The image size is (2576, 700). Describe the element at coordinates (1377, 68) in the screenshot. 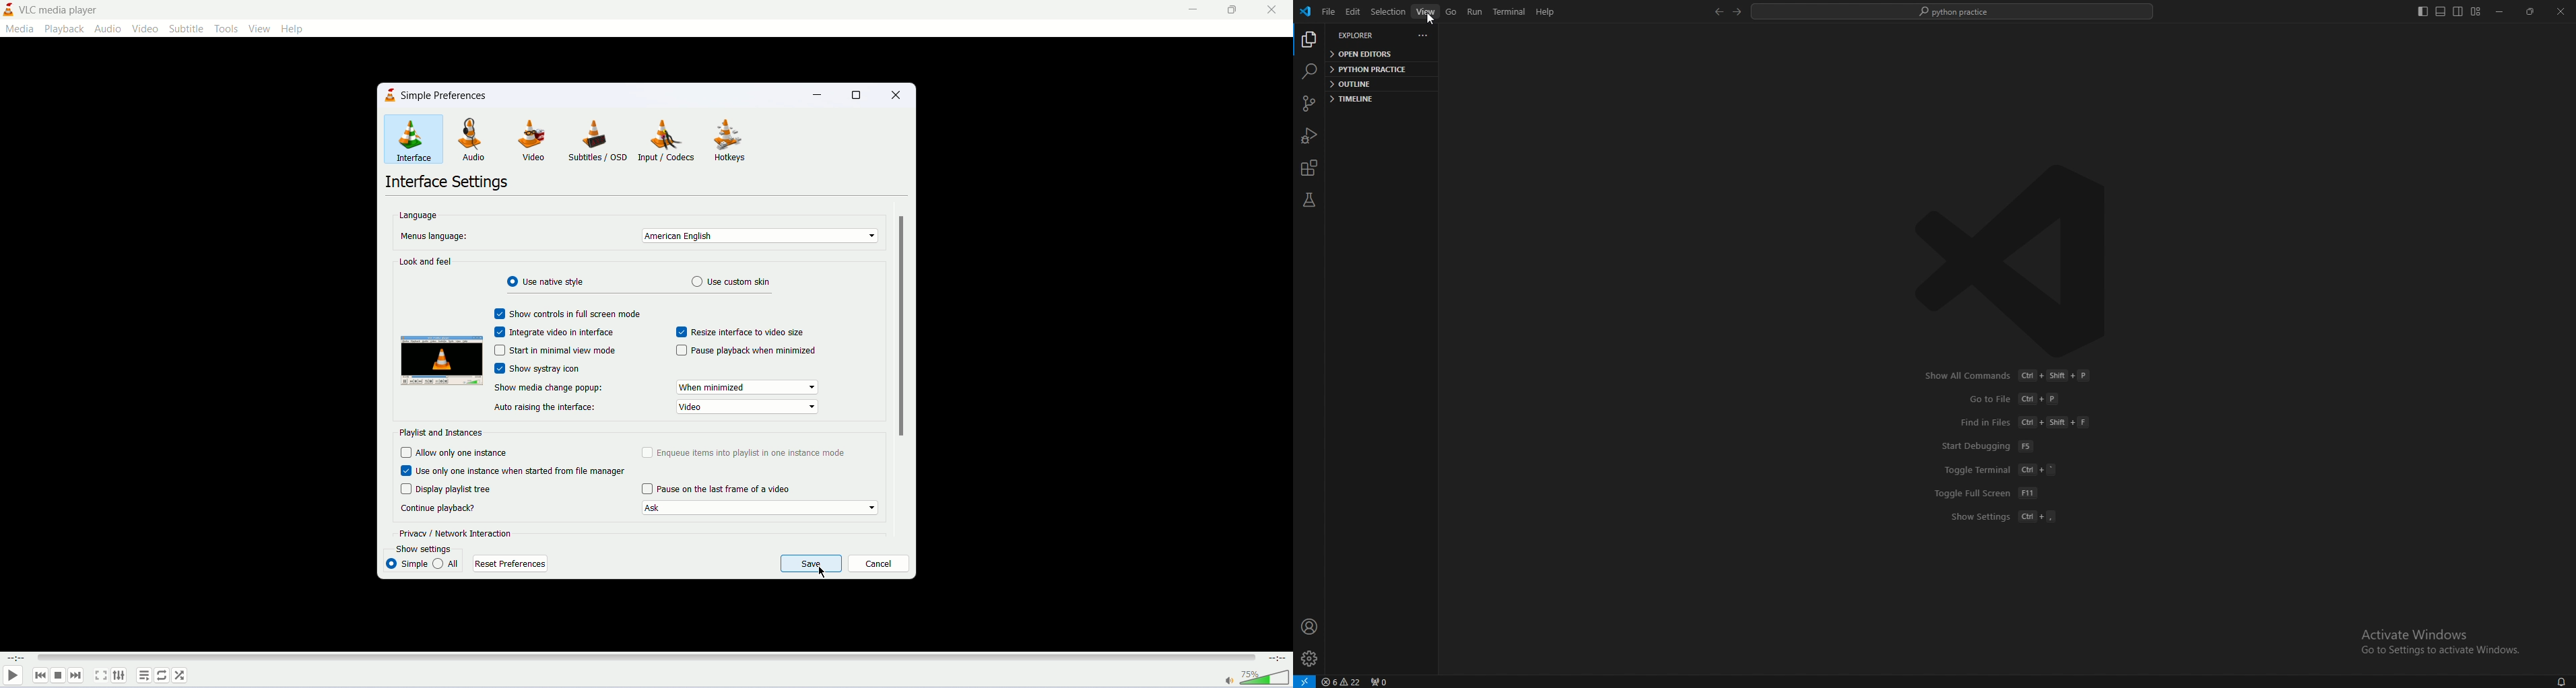

I see `python practice` at that location.